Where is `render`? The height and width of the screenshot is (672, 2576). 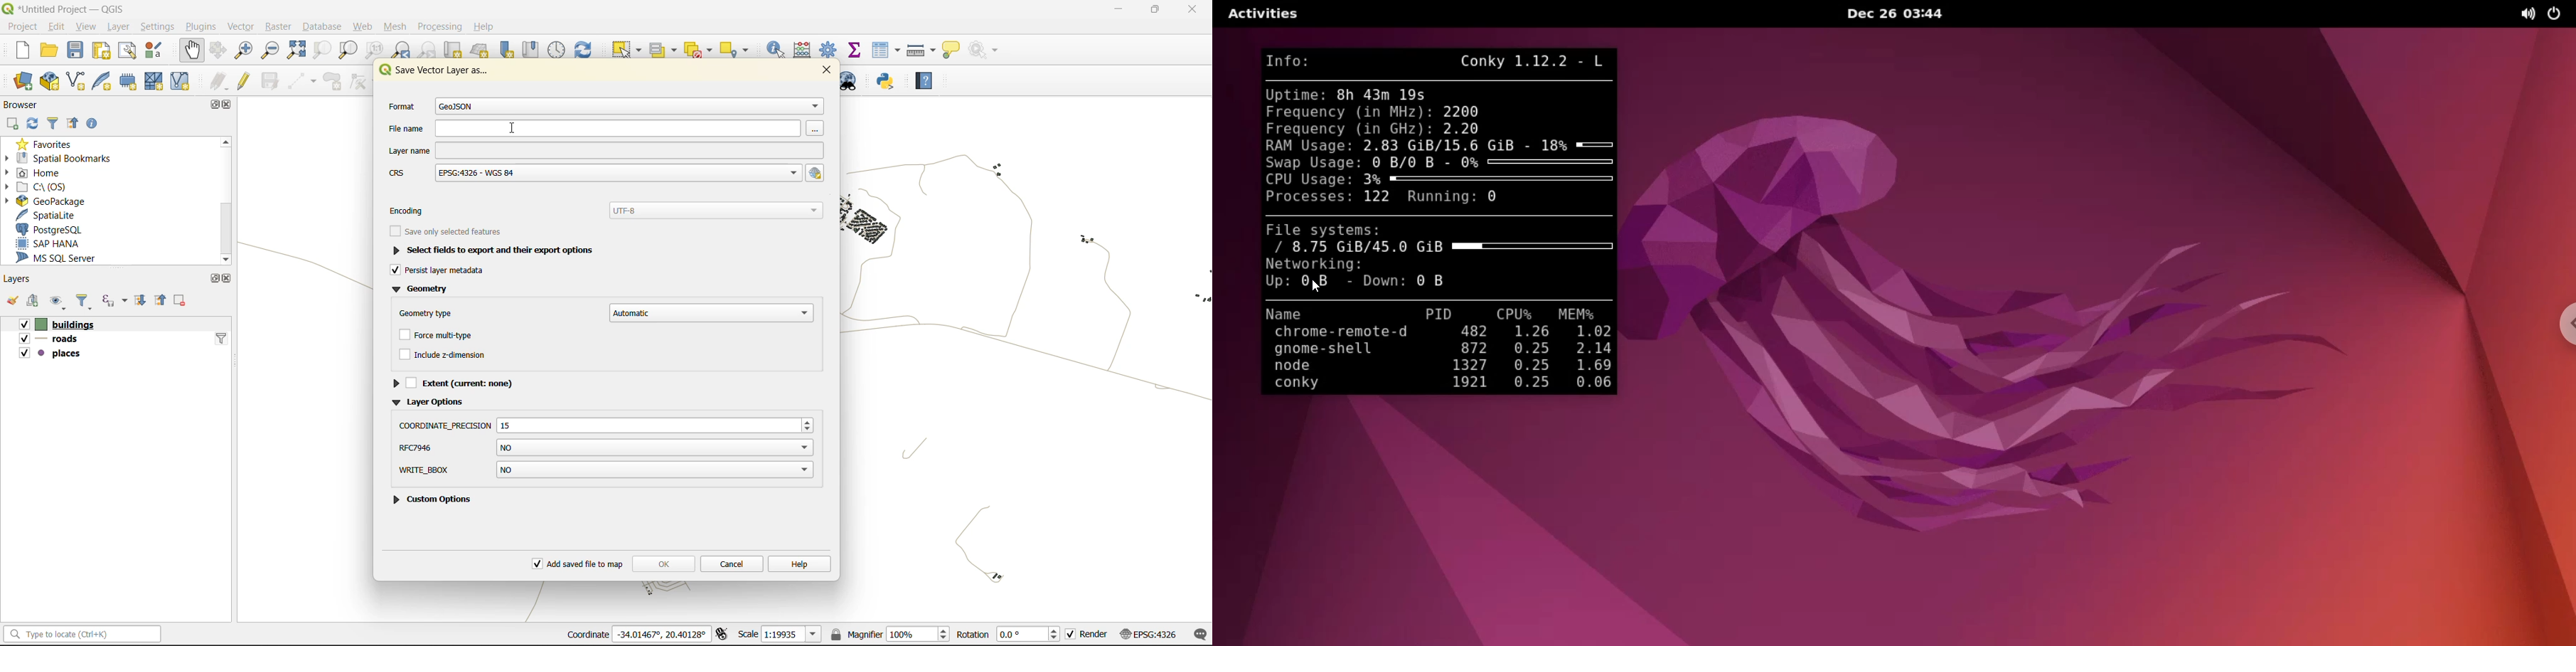 render is located at coordinates (1088, 635).